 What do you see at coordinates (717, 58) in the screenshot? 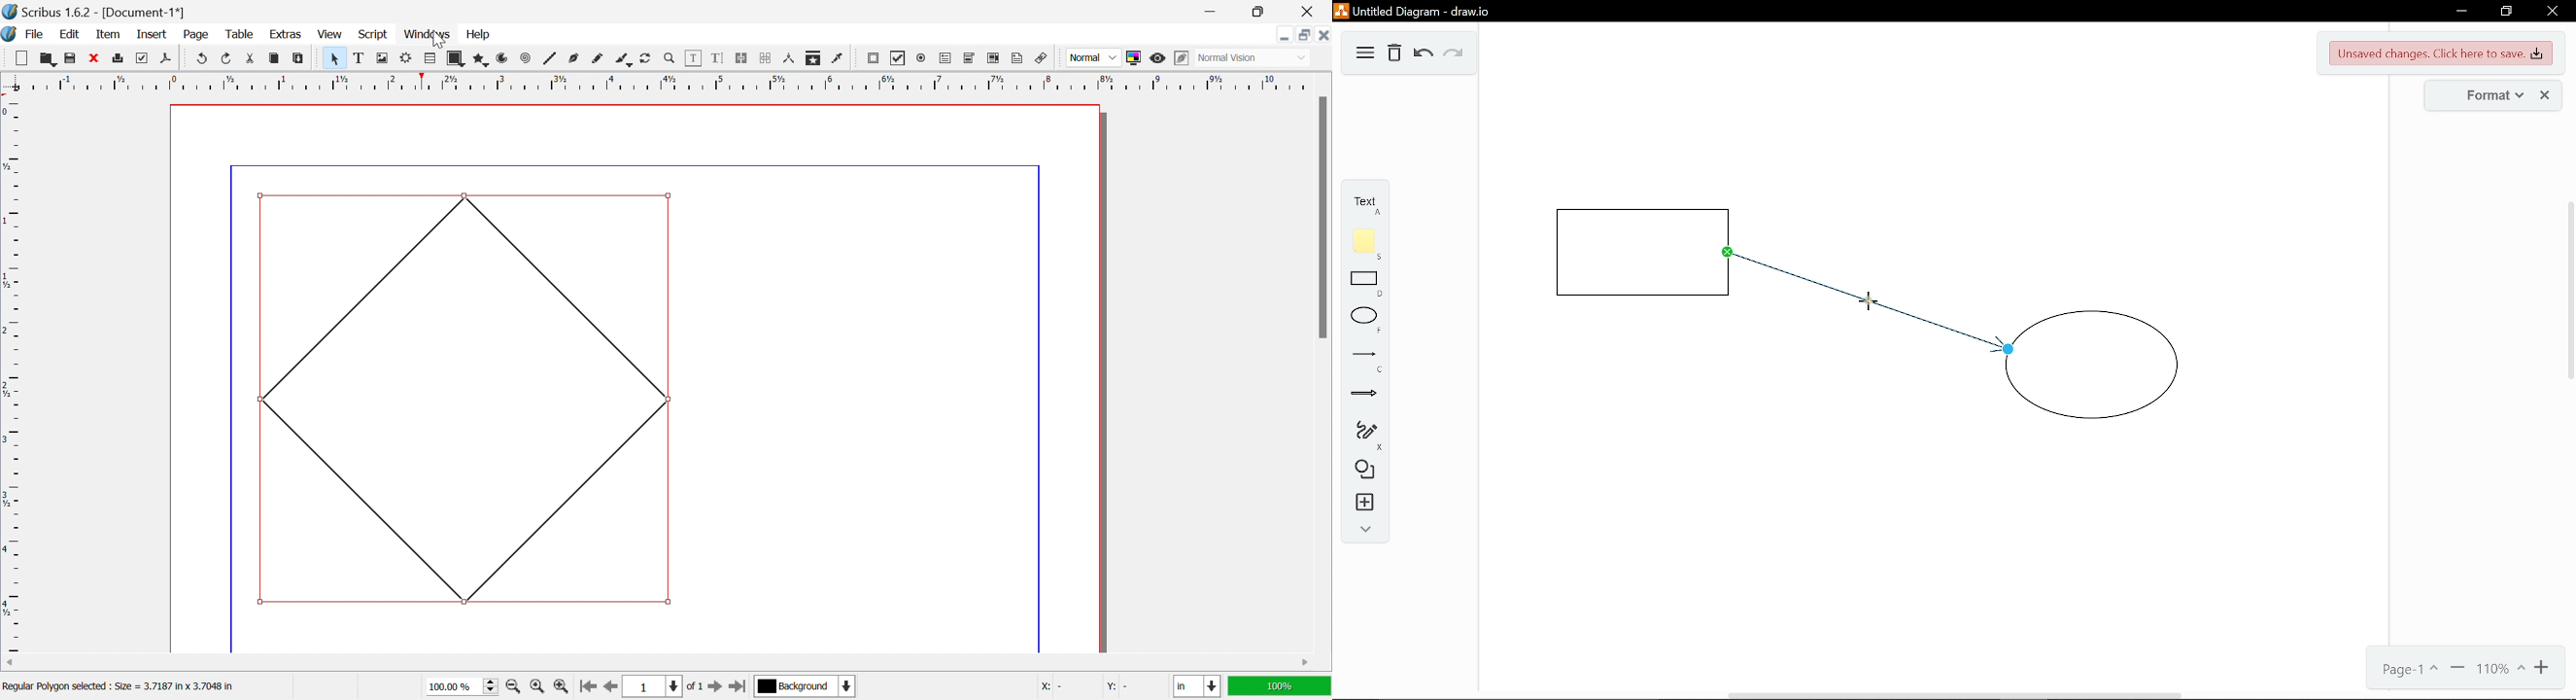
I see `Edit text with story editor` at bounding box center [717, 58].